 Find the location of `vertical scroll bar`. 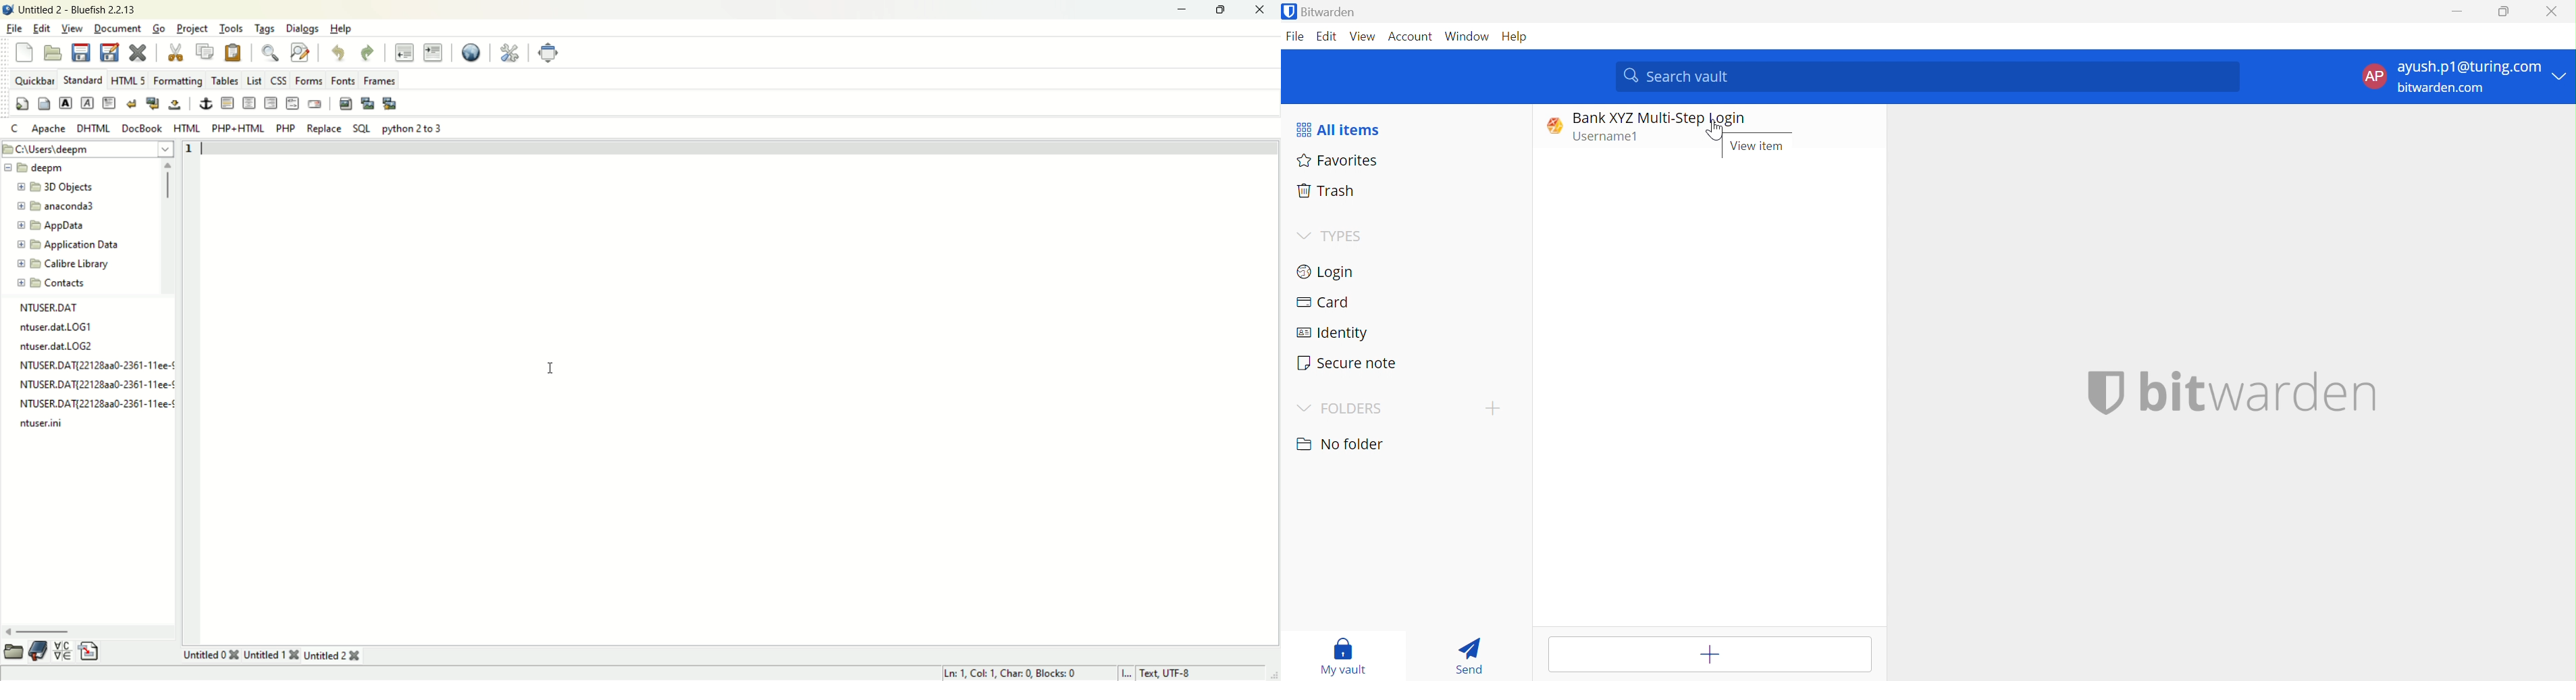

vertical scroll bar is located at coordinates (169, 227).